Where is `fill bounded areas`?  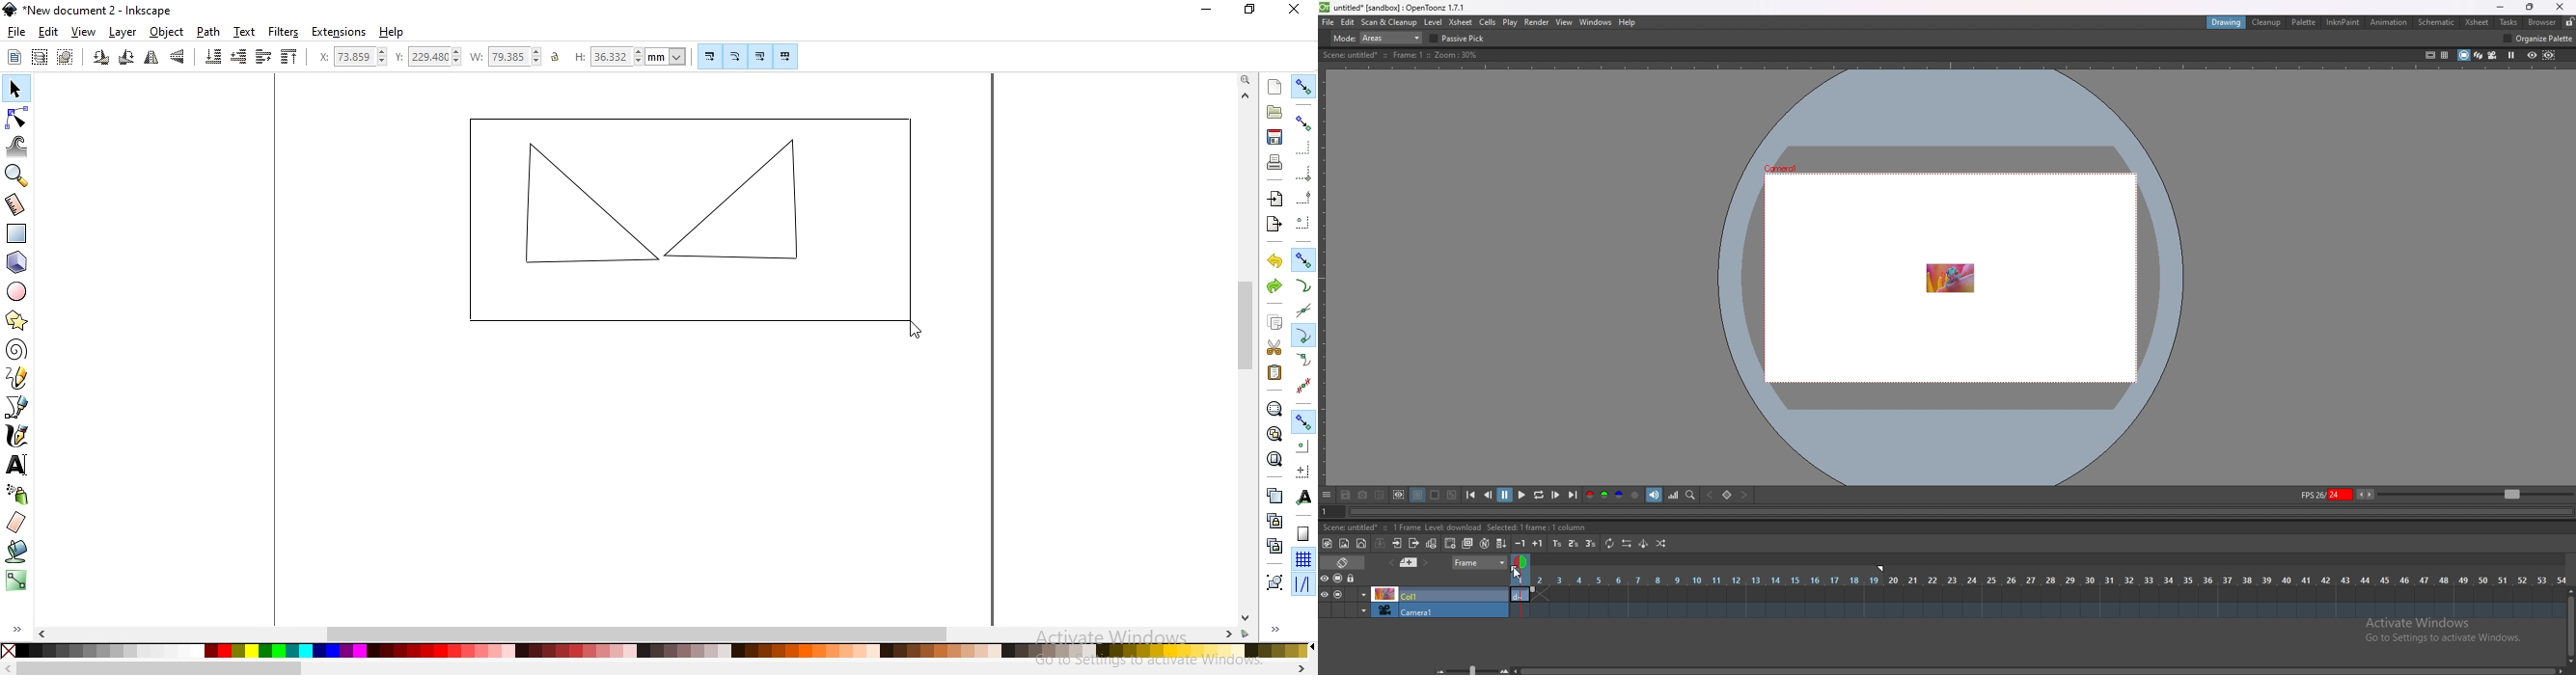 fill bounded areas is located at coordinates (16, 553).